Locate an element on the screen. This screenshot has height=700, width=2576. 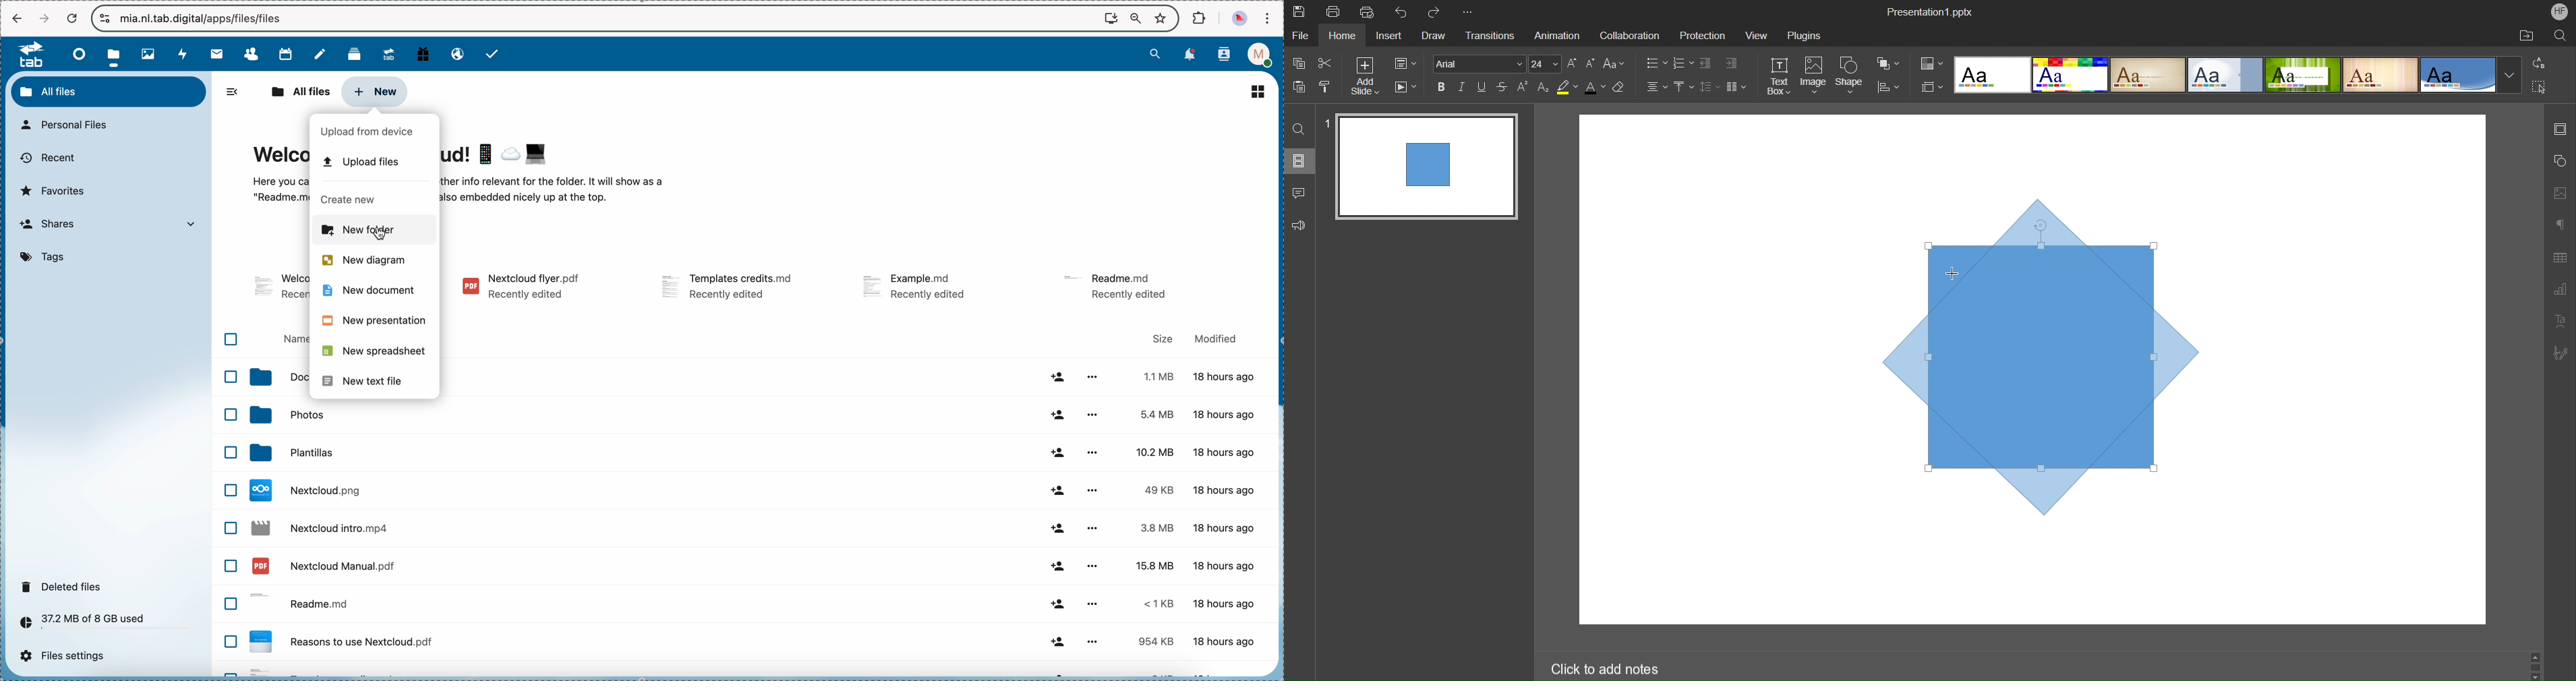
File is located at coordinates (1301, 34).